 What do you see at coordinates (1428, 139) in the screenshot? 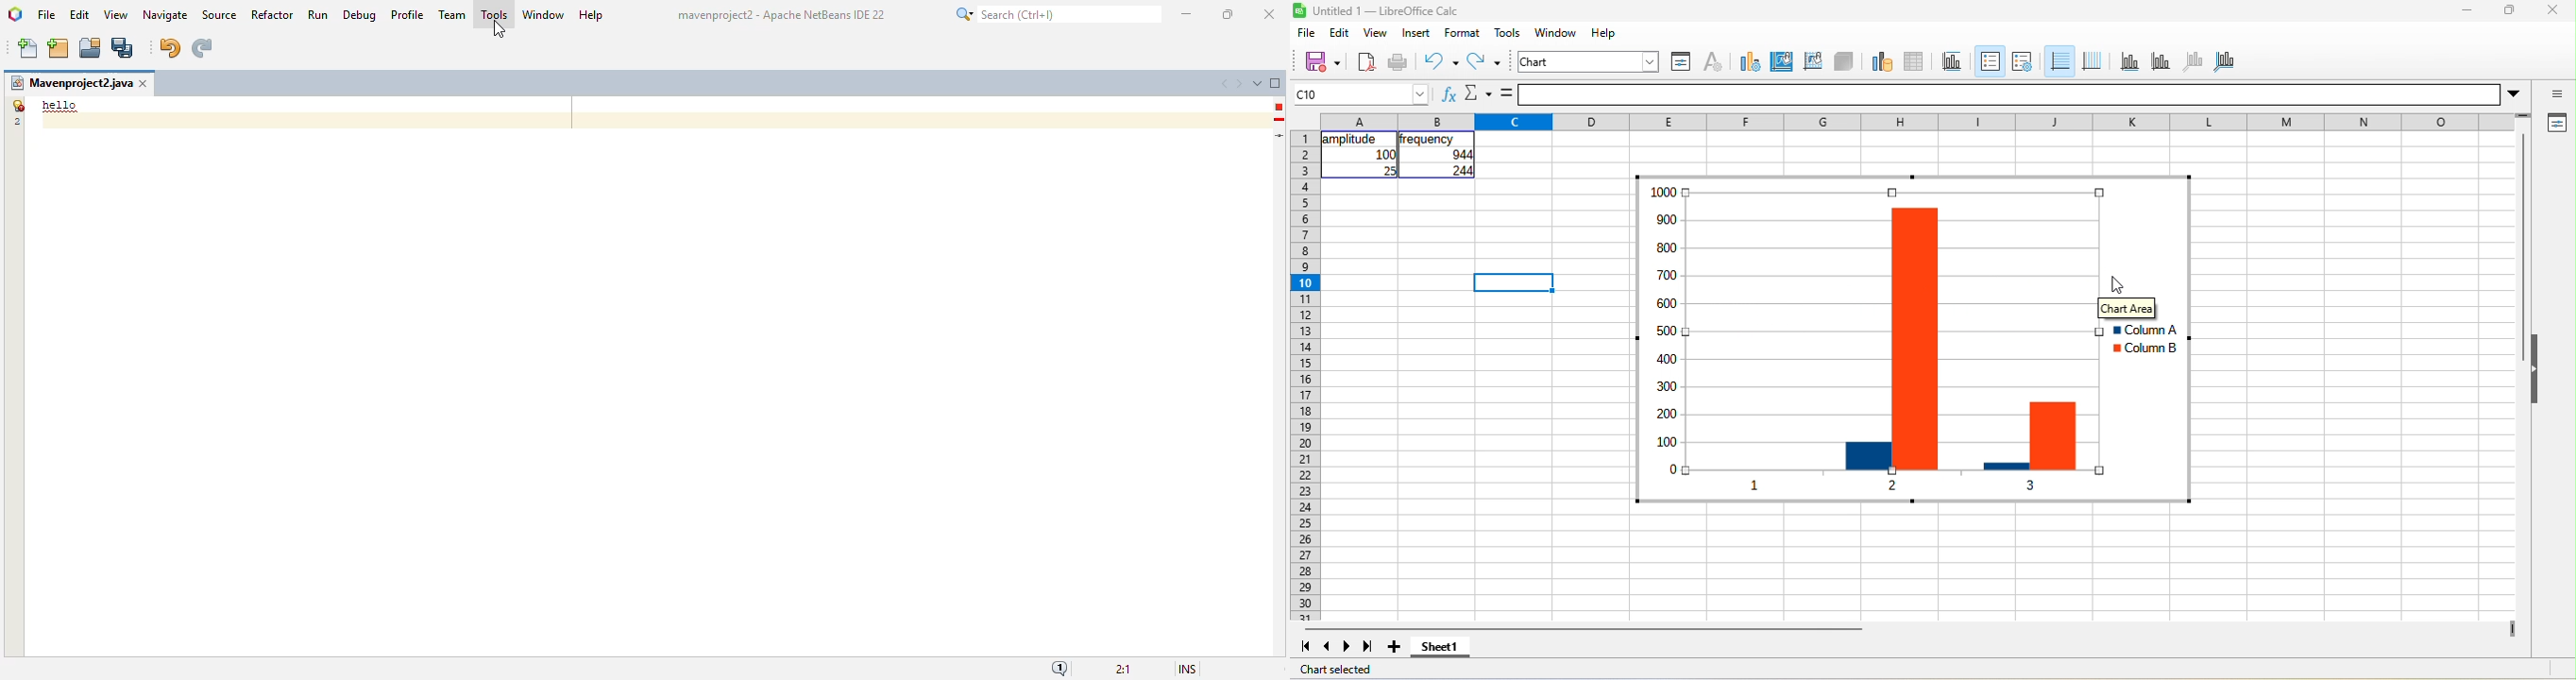
I see `frequency` at bounding box center [1428, 139].